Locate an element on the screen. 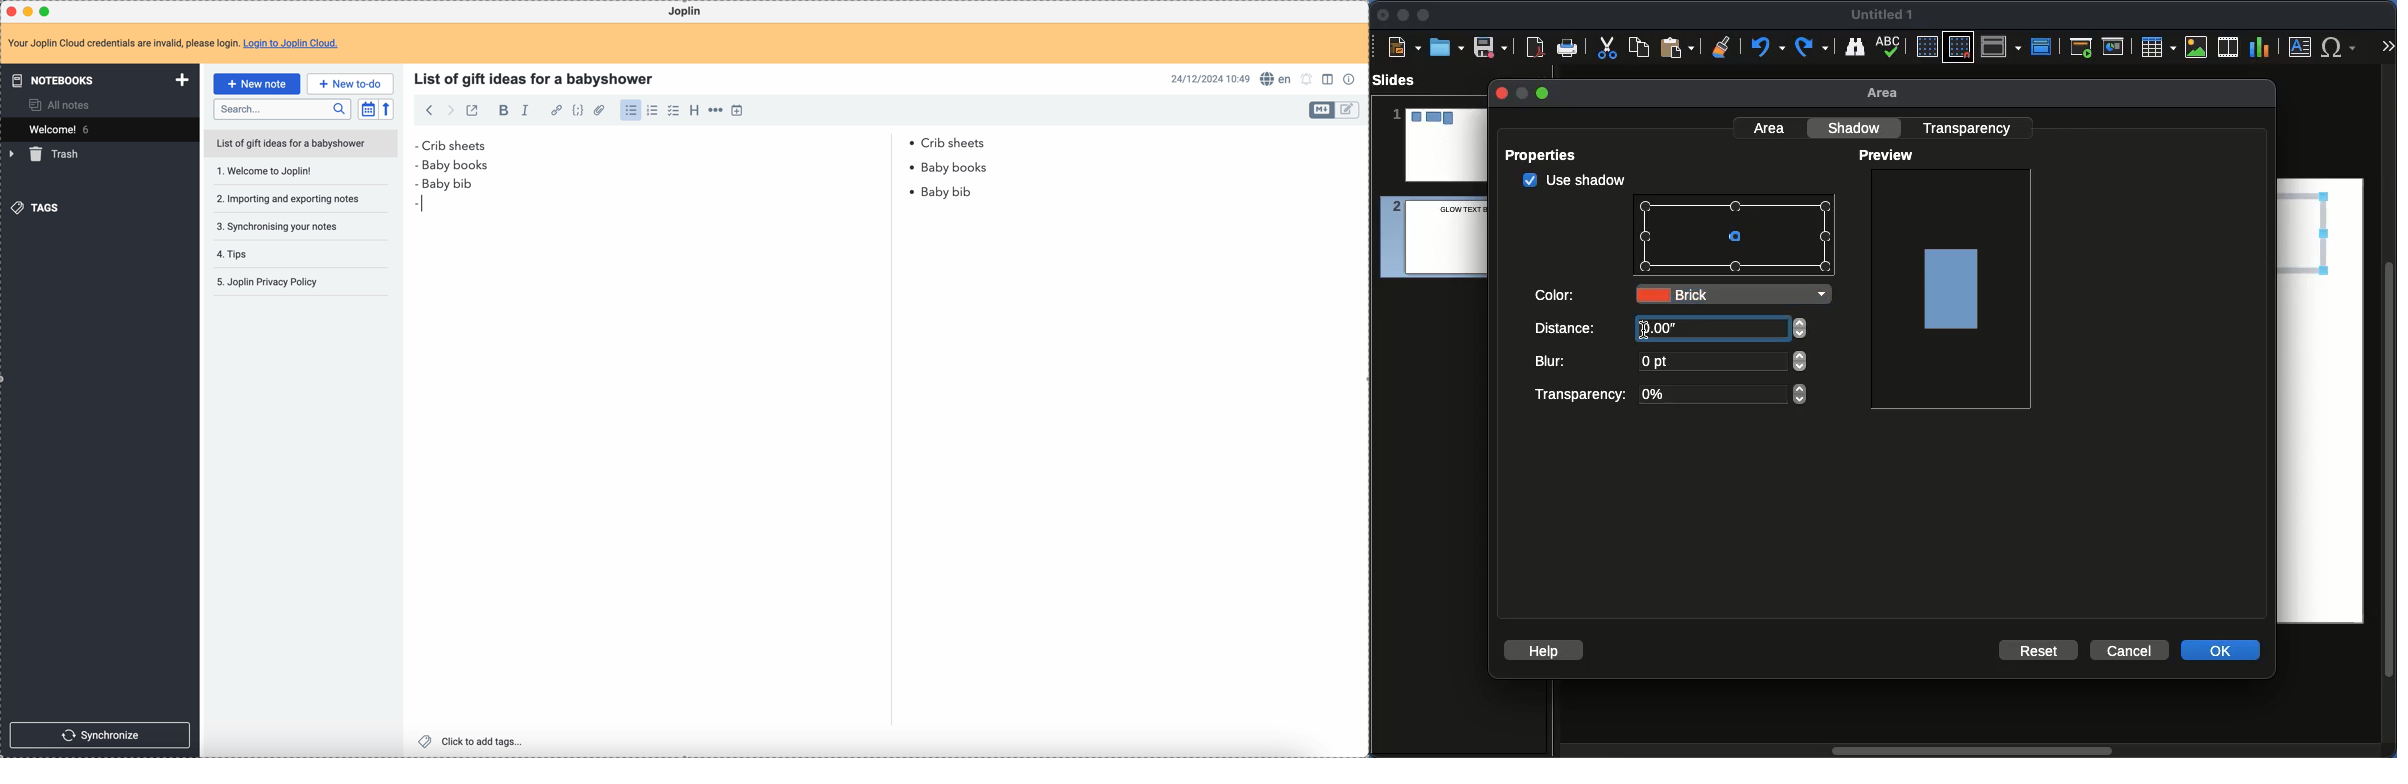 The image size is (2408, 784). Crib sheets is located at coordinates (707, 145).